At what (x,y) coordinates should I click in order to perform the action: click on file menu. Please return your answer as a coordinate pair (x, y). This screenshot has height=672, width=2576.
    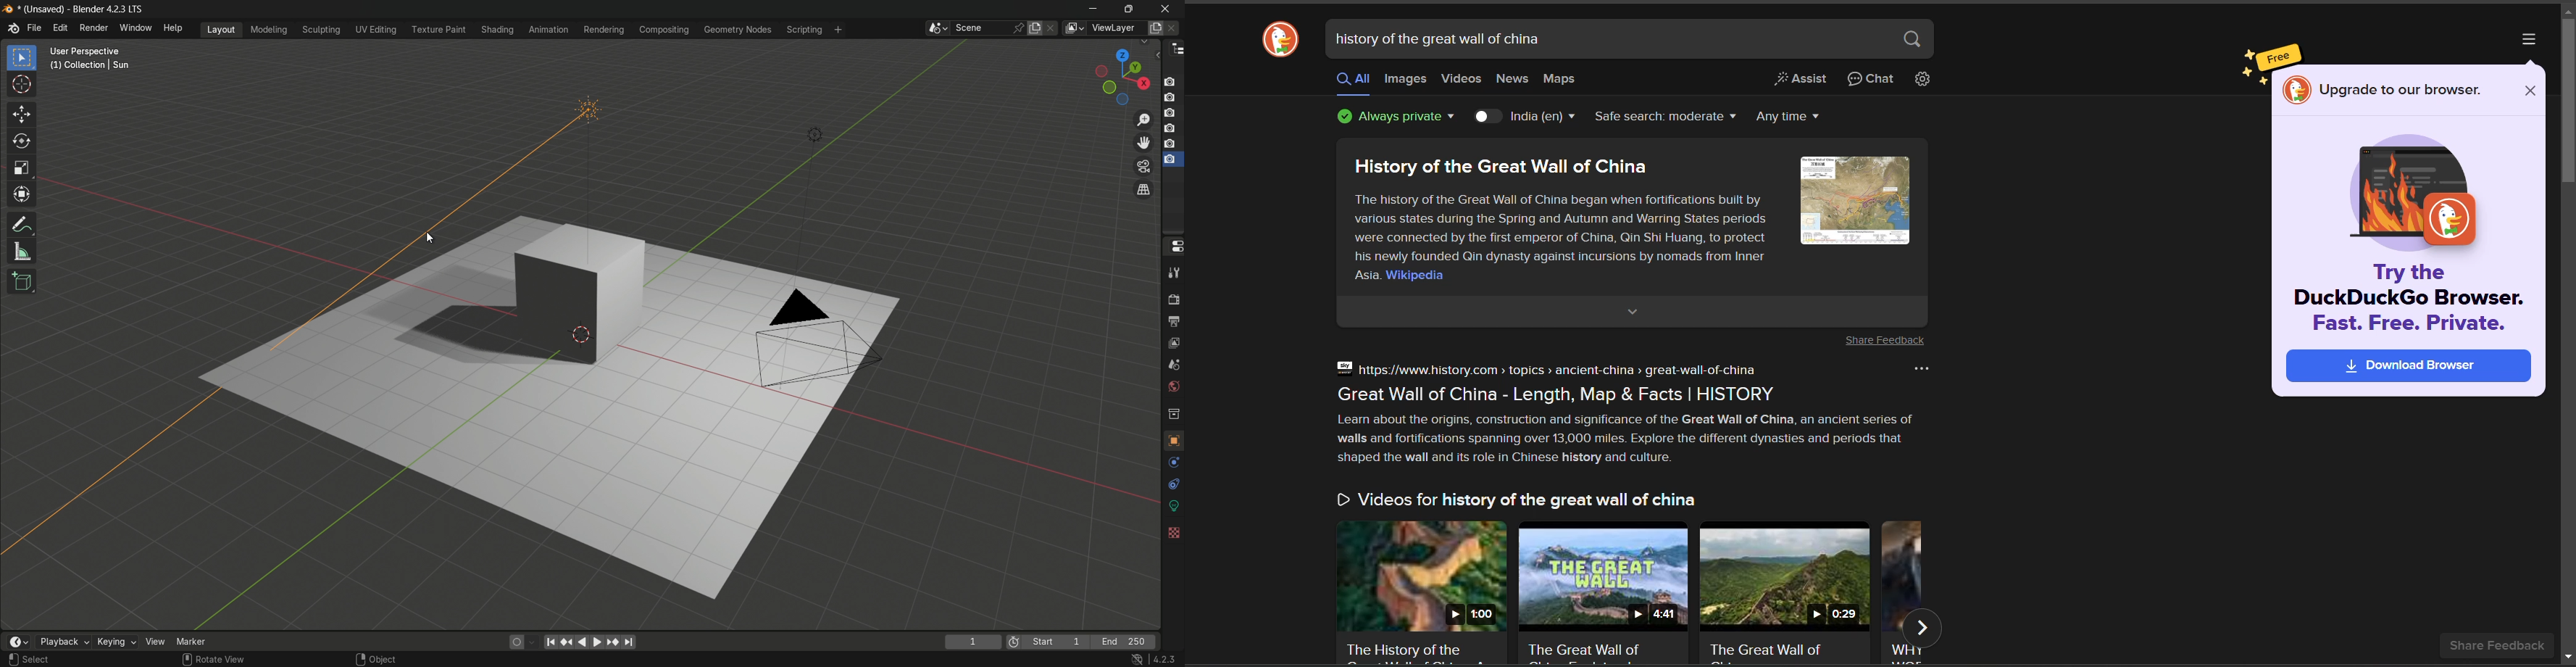
    Looking at the image, I should click on (35, 28).